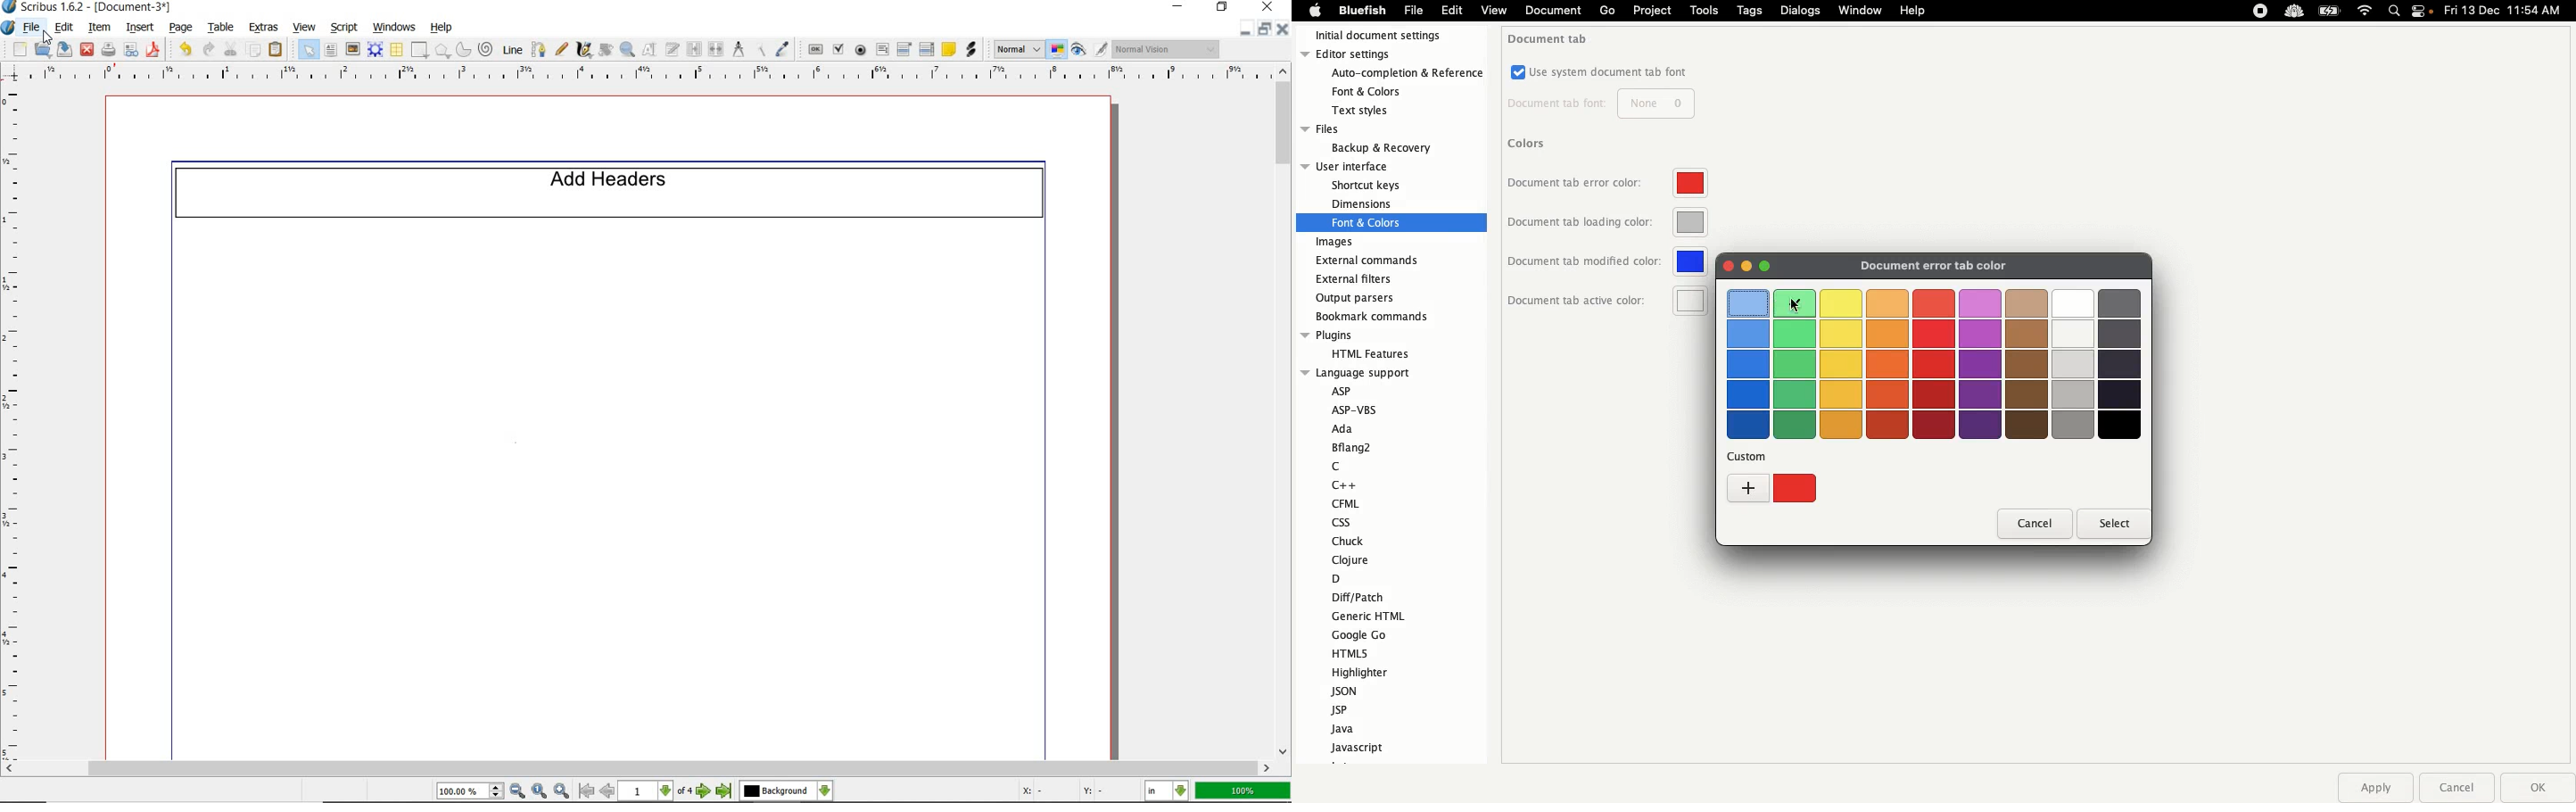 Image resolution: width=2576 pixels, height=812 pixels. I want to click on Bezier curve, so click(538, 49).